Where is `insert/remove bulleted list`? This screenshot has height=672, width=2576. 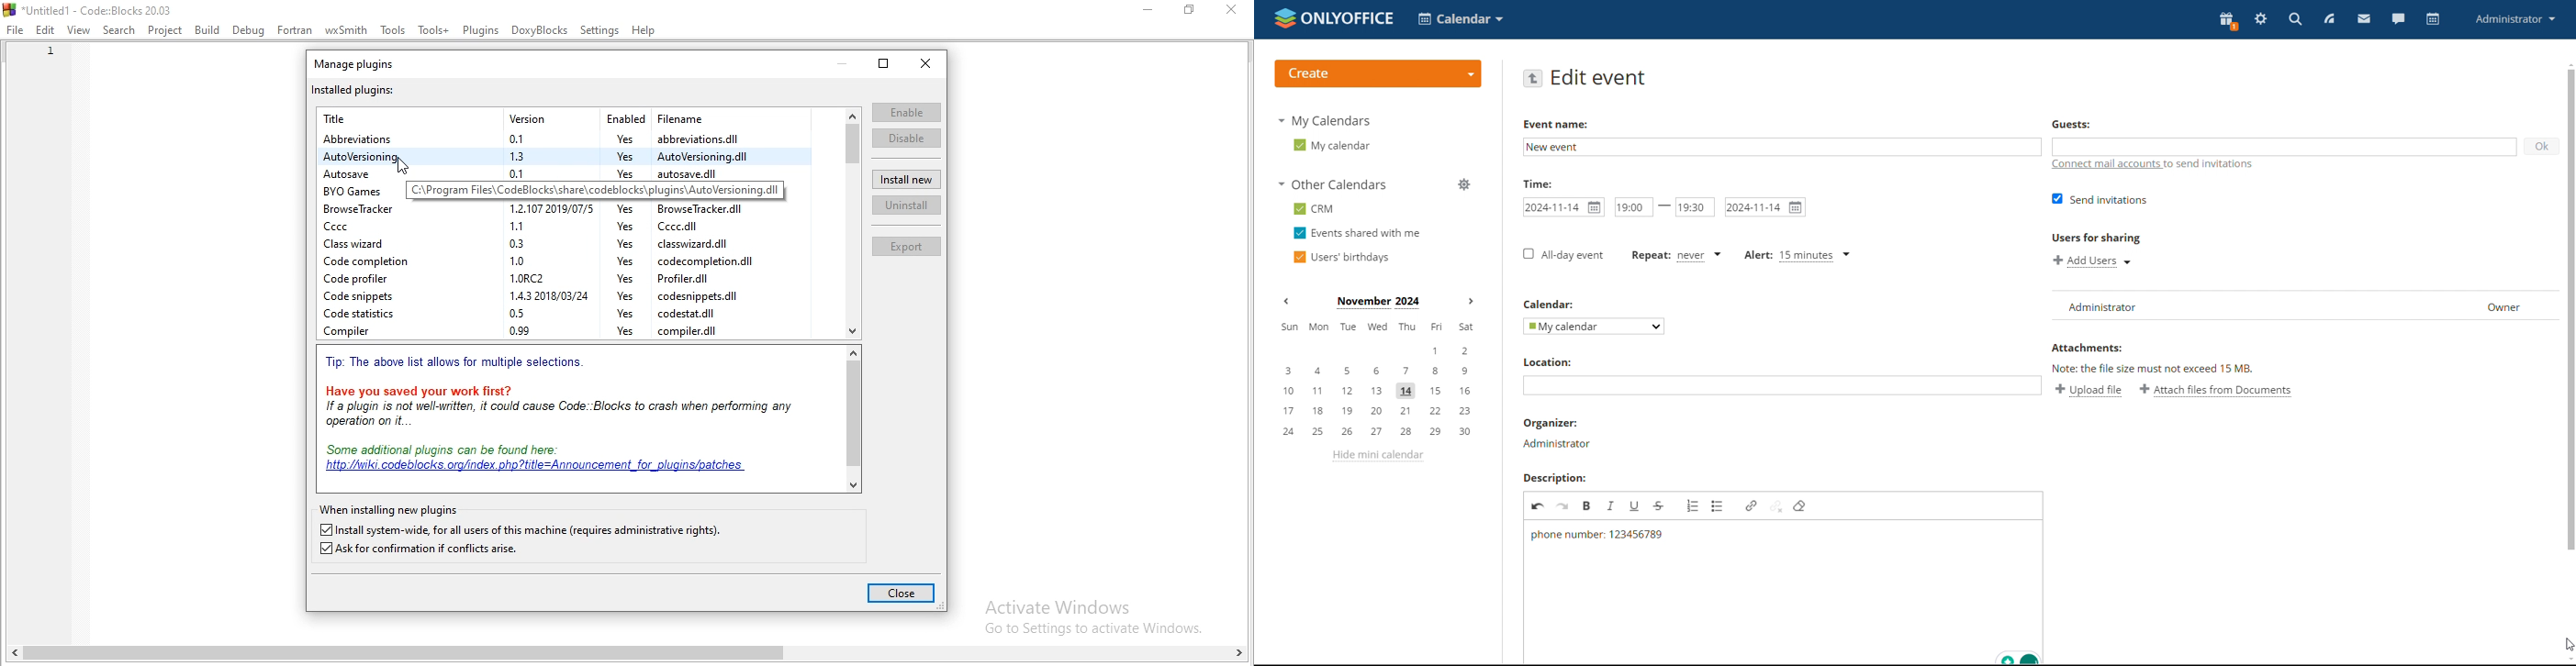
insert/remove bulleted list is located at coordinates (1718, 506).